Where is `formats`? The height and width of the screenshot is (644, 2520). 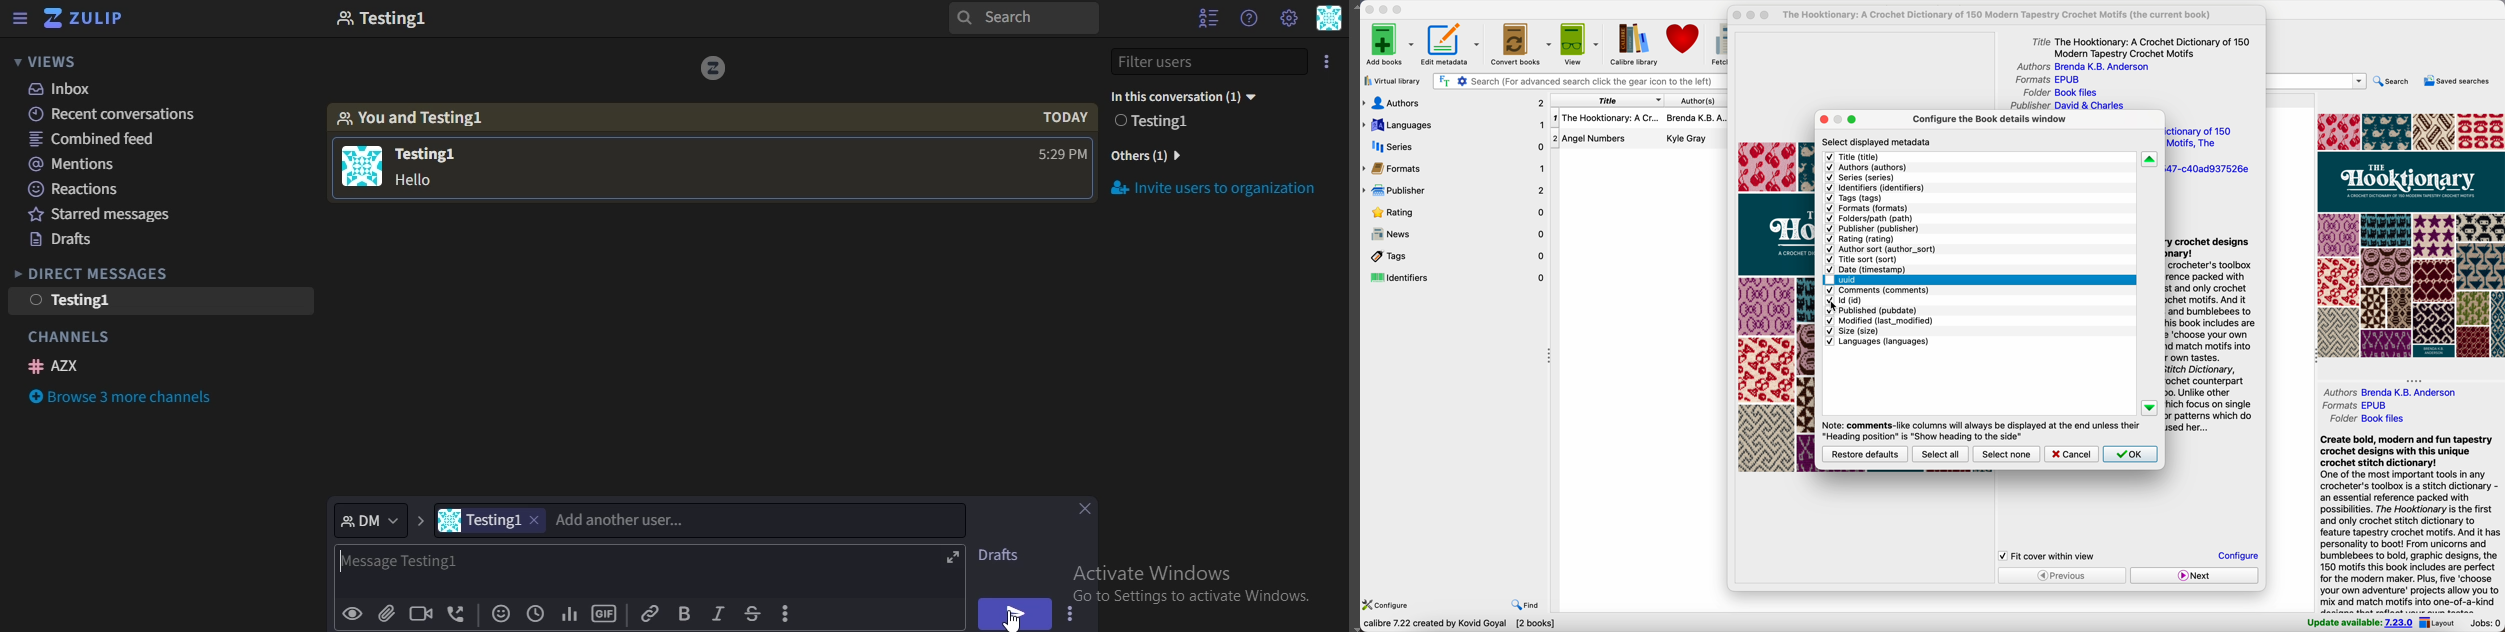 formats is located at coordinates (2047, 80).